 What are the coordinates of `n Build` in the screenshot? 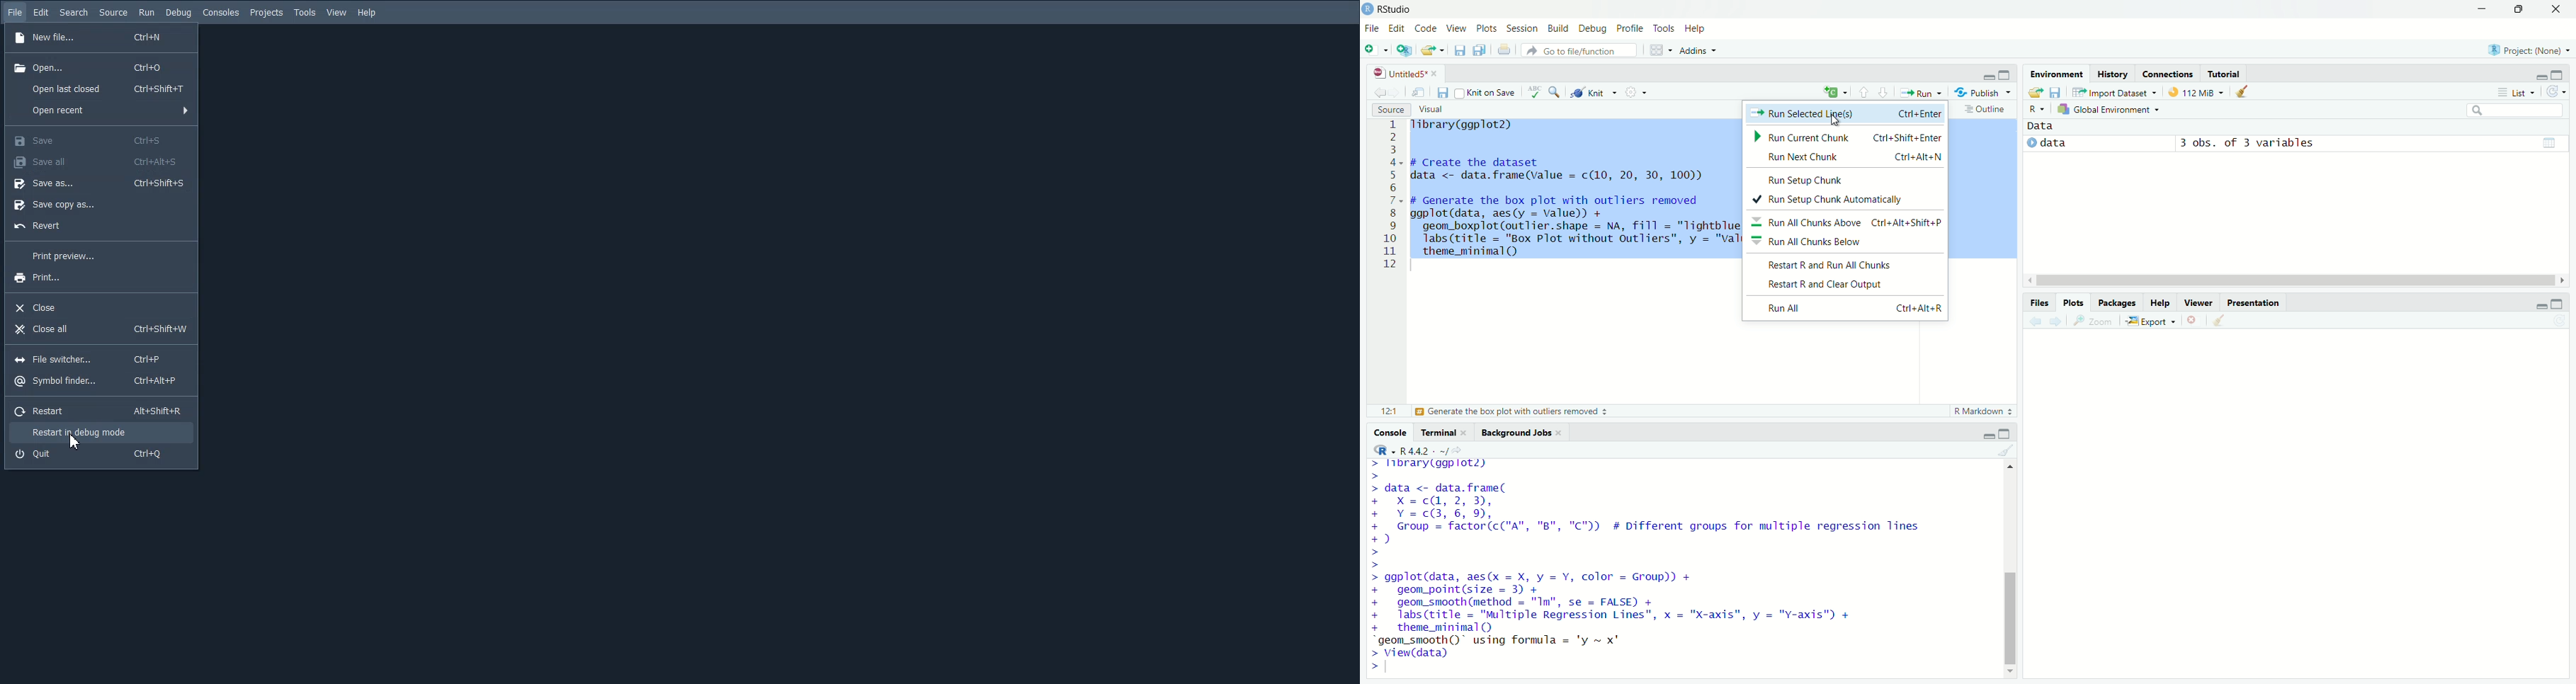 It's located at (1558, 29).